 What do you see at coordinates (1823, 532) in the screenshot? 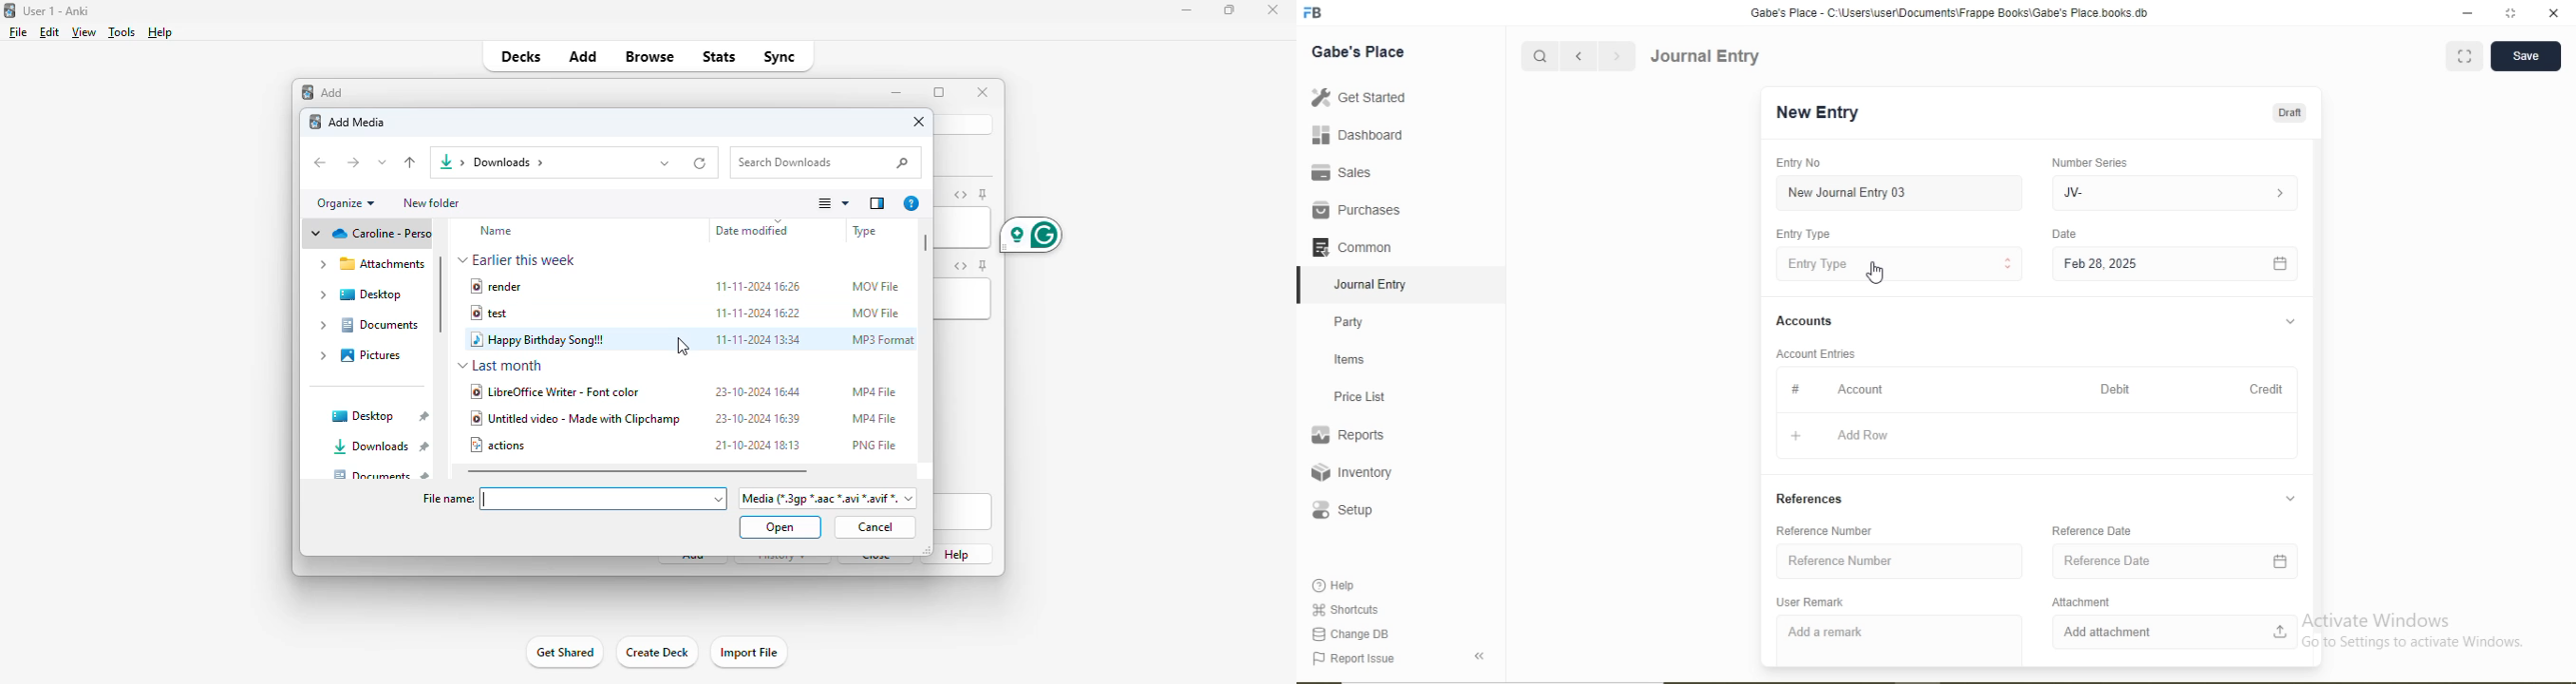
I see `Reference Number` at bounding box center [1823, 532].